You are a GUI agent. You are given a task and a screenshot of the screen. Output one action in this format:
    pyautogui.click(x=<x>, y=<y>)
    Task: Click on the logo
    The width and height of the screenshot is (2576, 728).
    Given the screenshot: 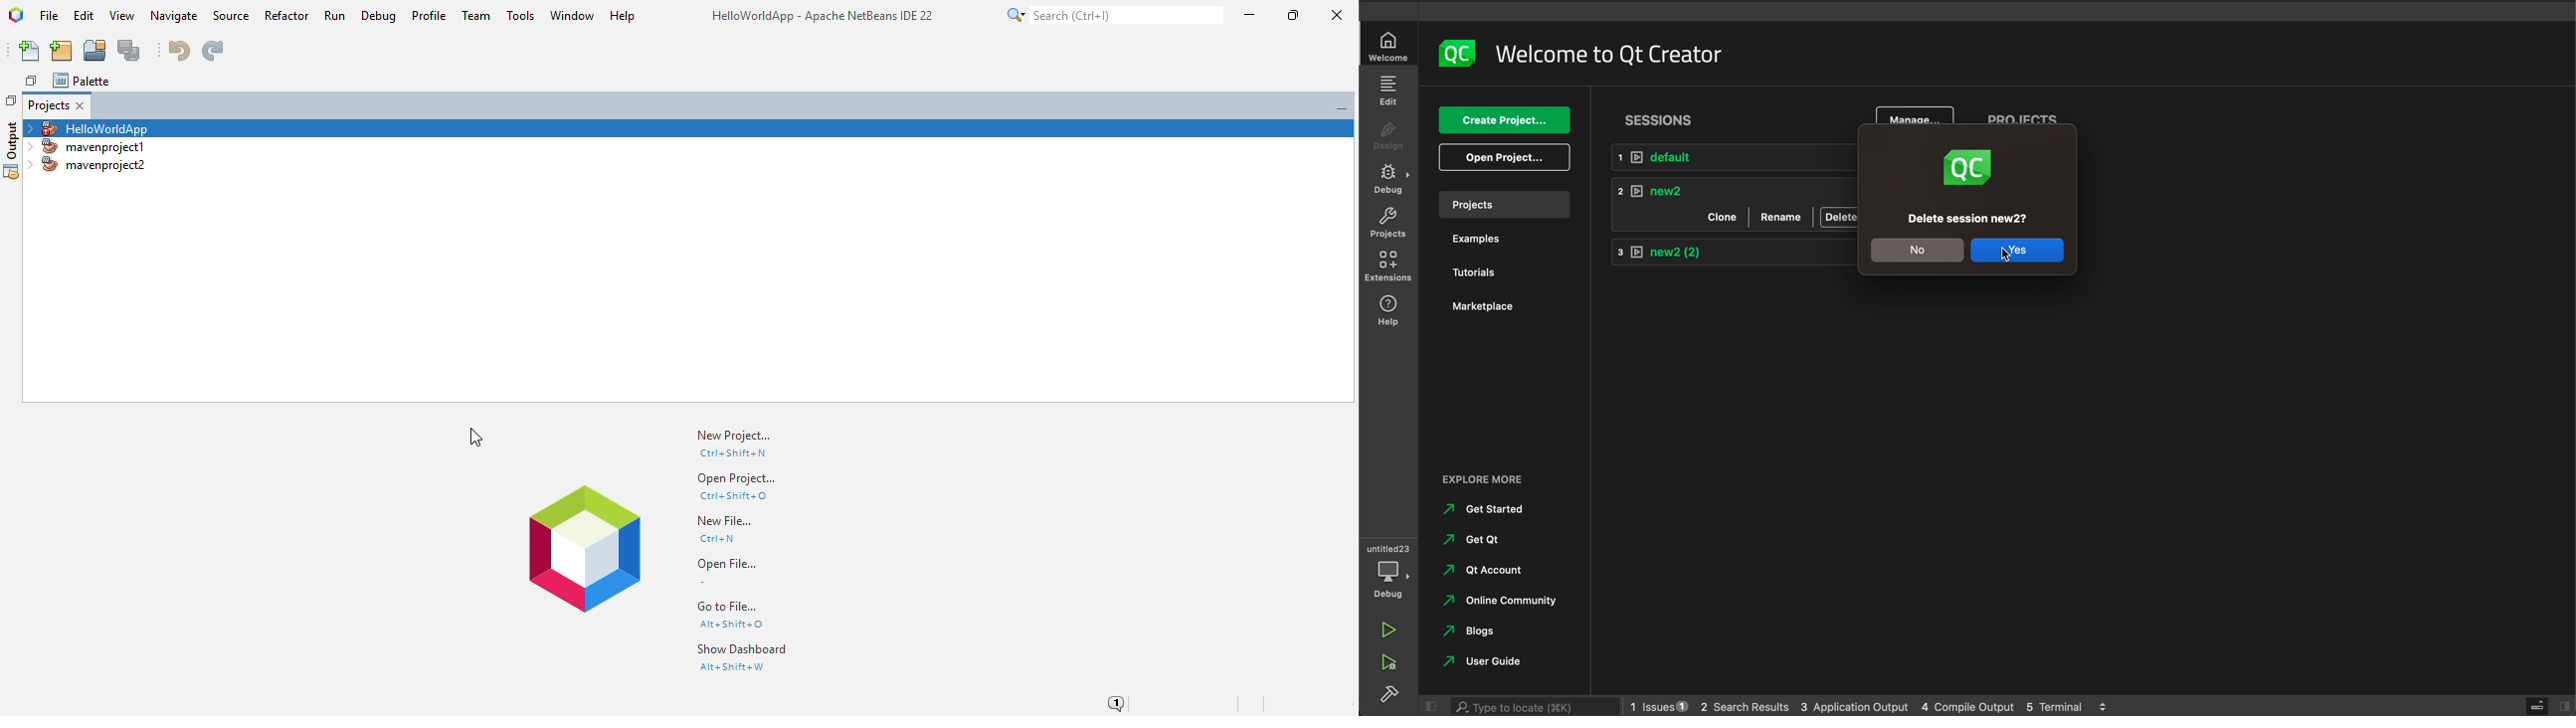 What is the action you would take?
    pyautogui.click(x=1967, y=170)
    